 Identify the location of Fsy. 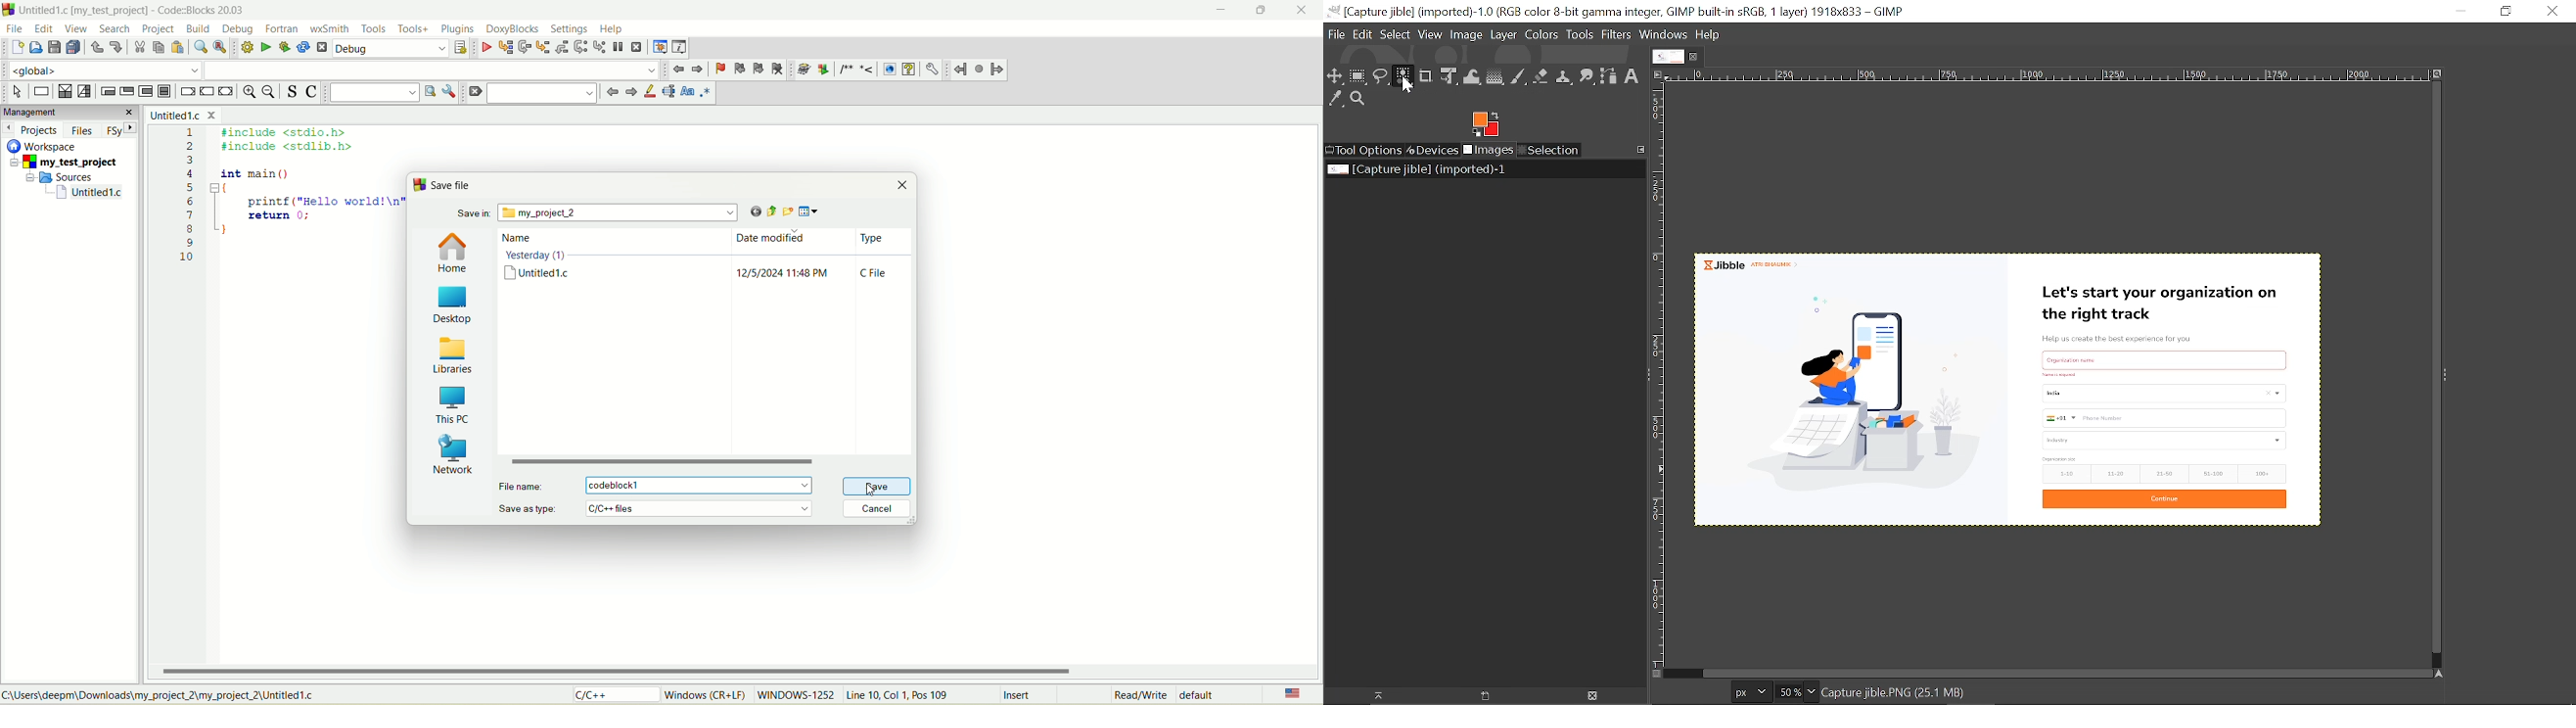
(121, 129).